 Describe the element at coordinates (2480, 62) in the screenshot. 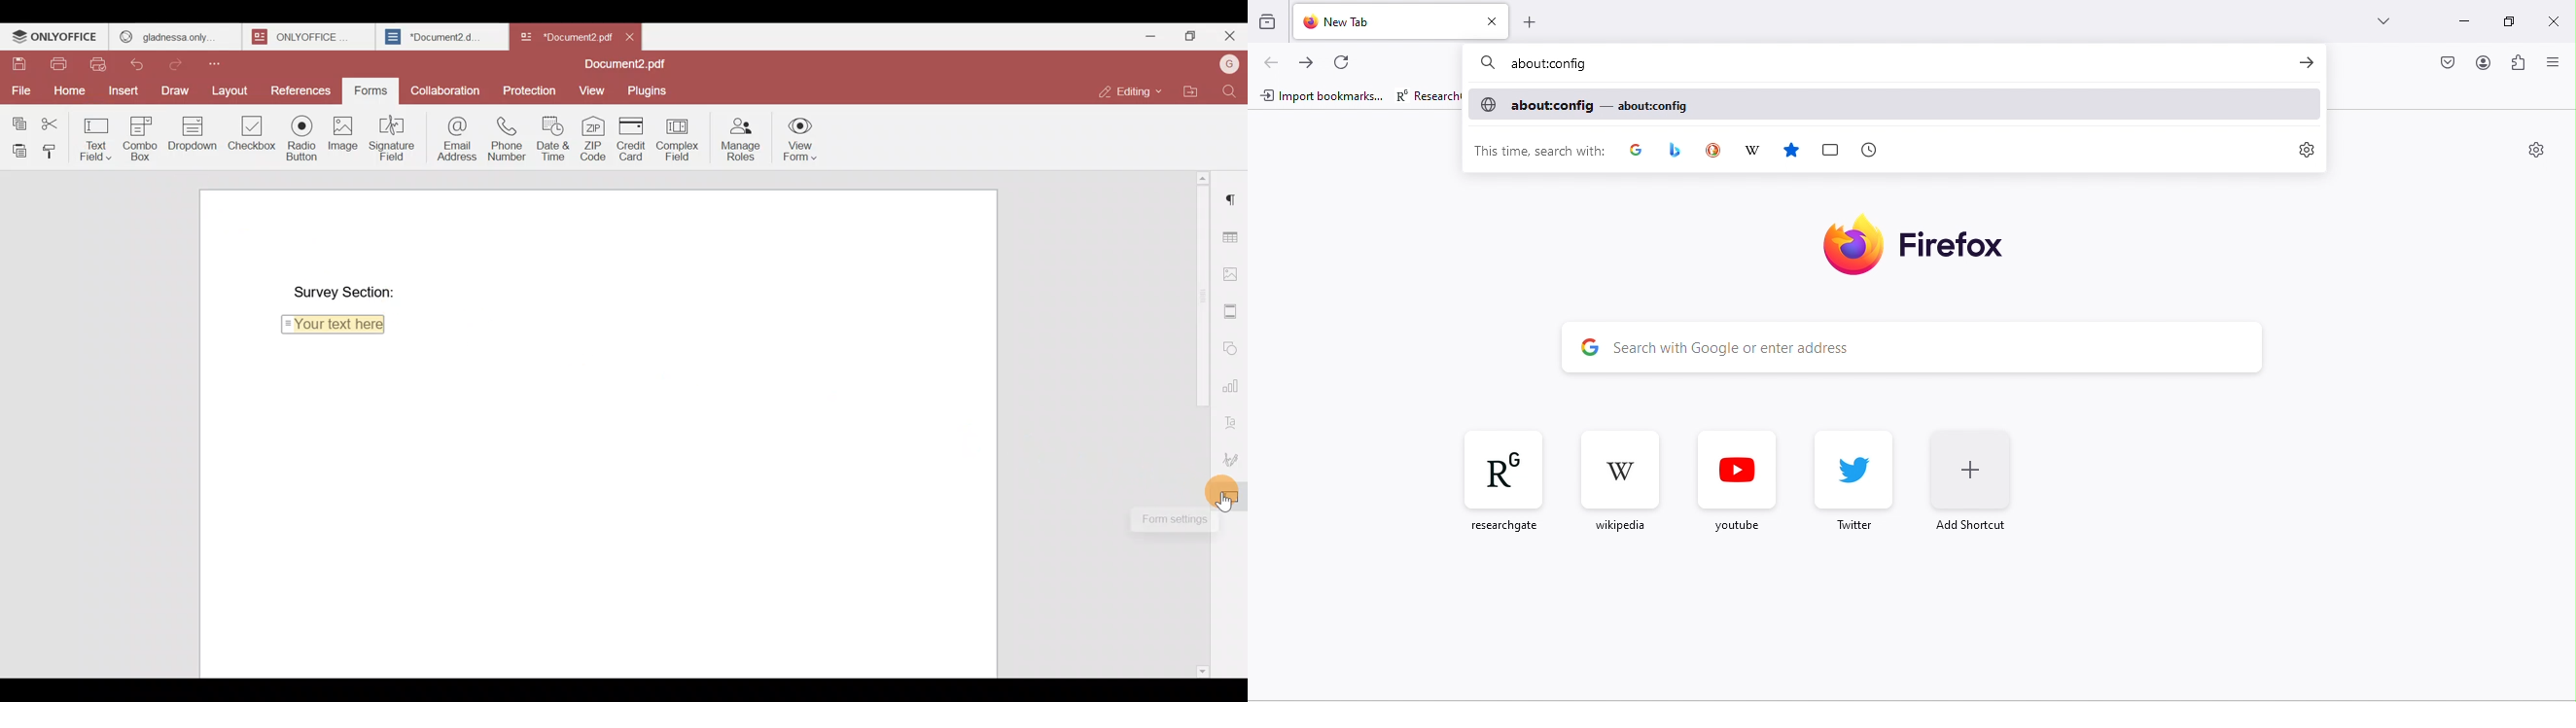

I see `account` at that location.